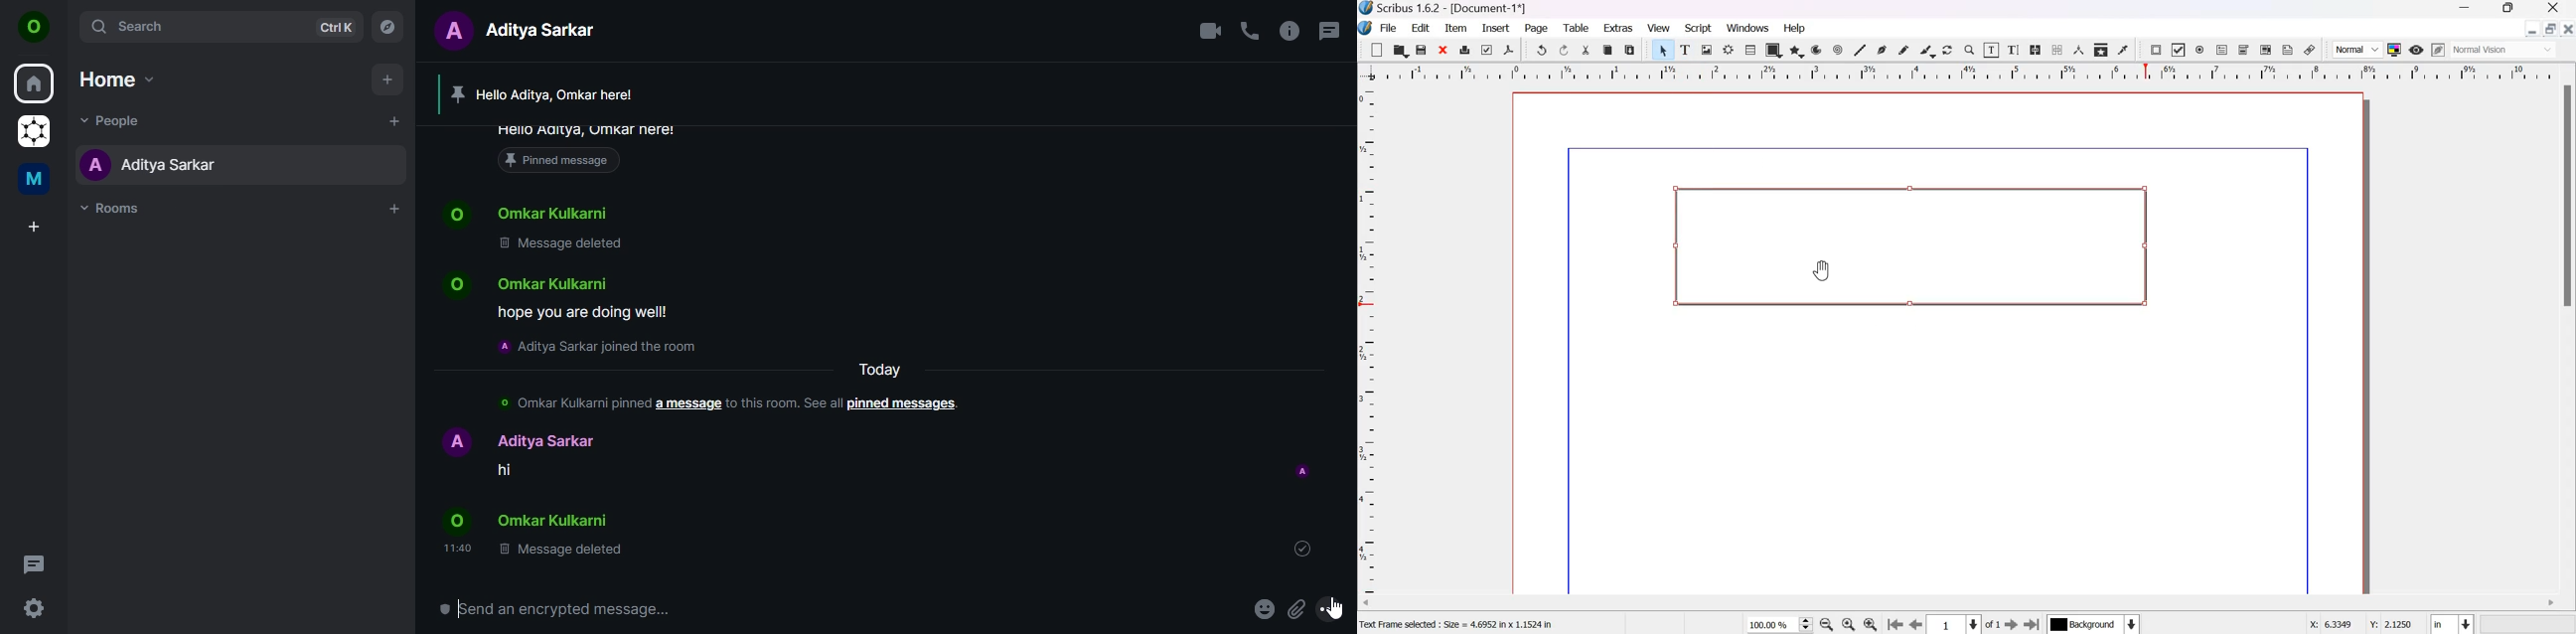 The image size is (2576, 644). Describe the element at coordinates (1729, 50) in the screenshot. I see `render frame` at that location.